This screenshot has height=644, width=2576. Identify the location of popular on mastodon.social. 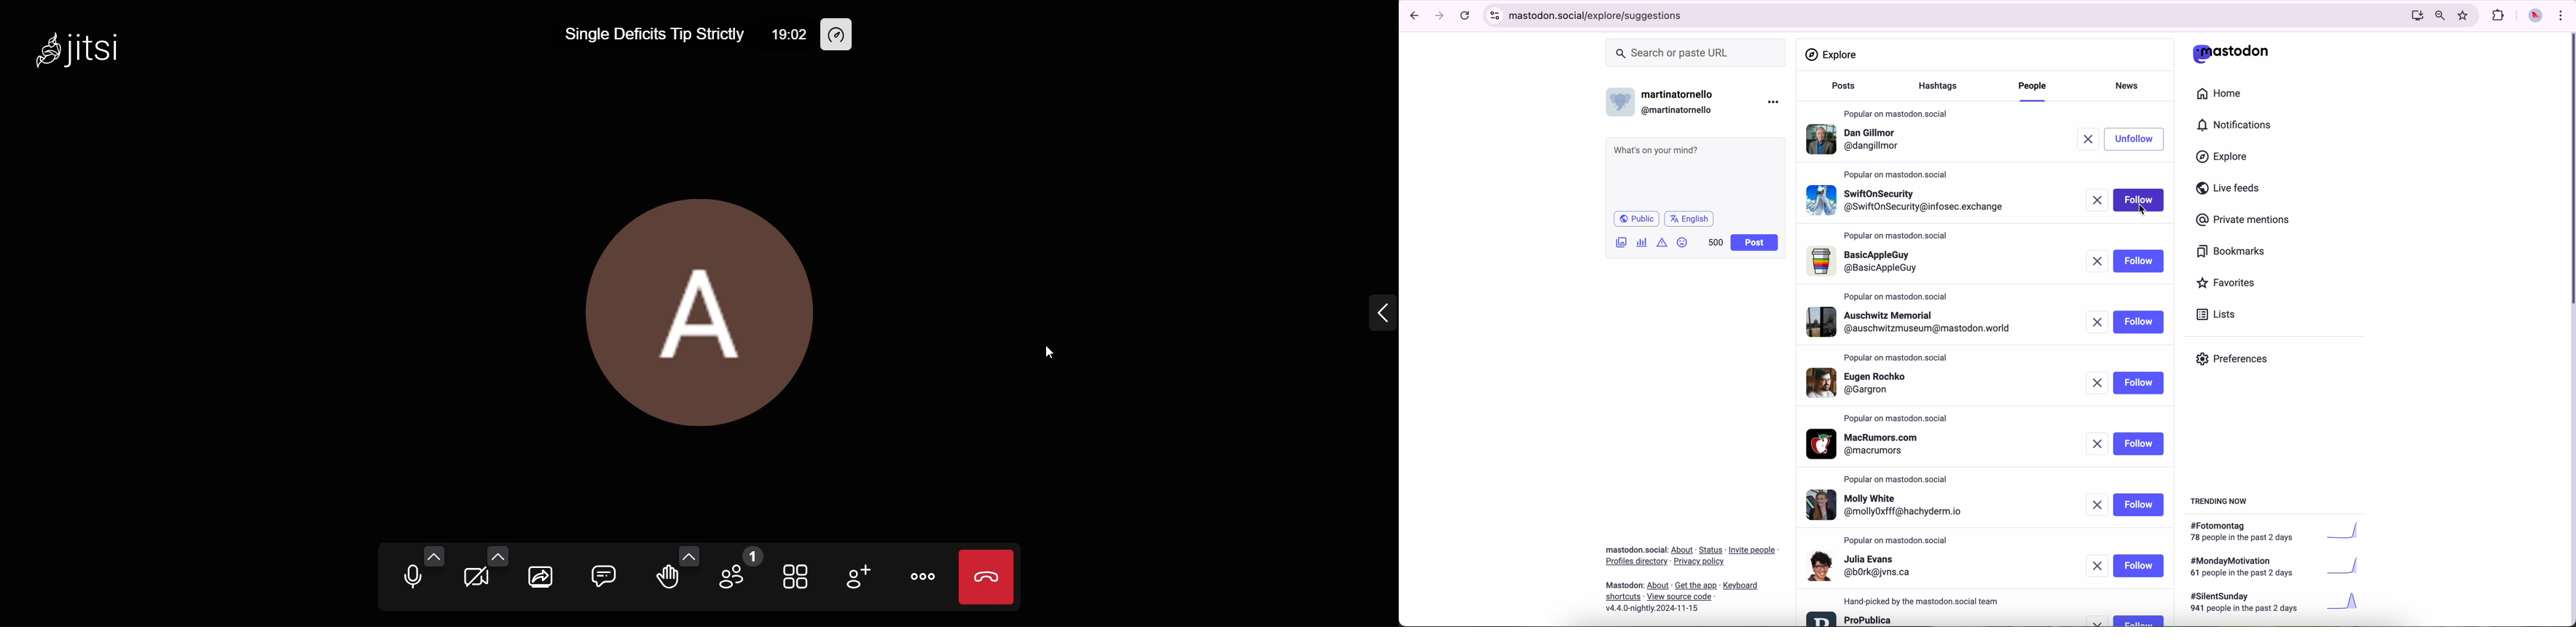
(1898, 173).